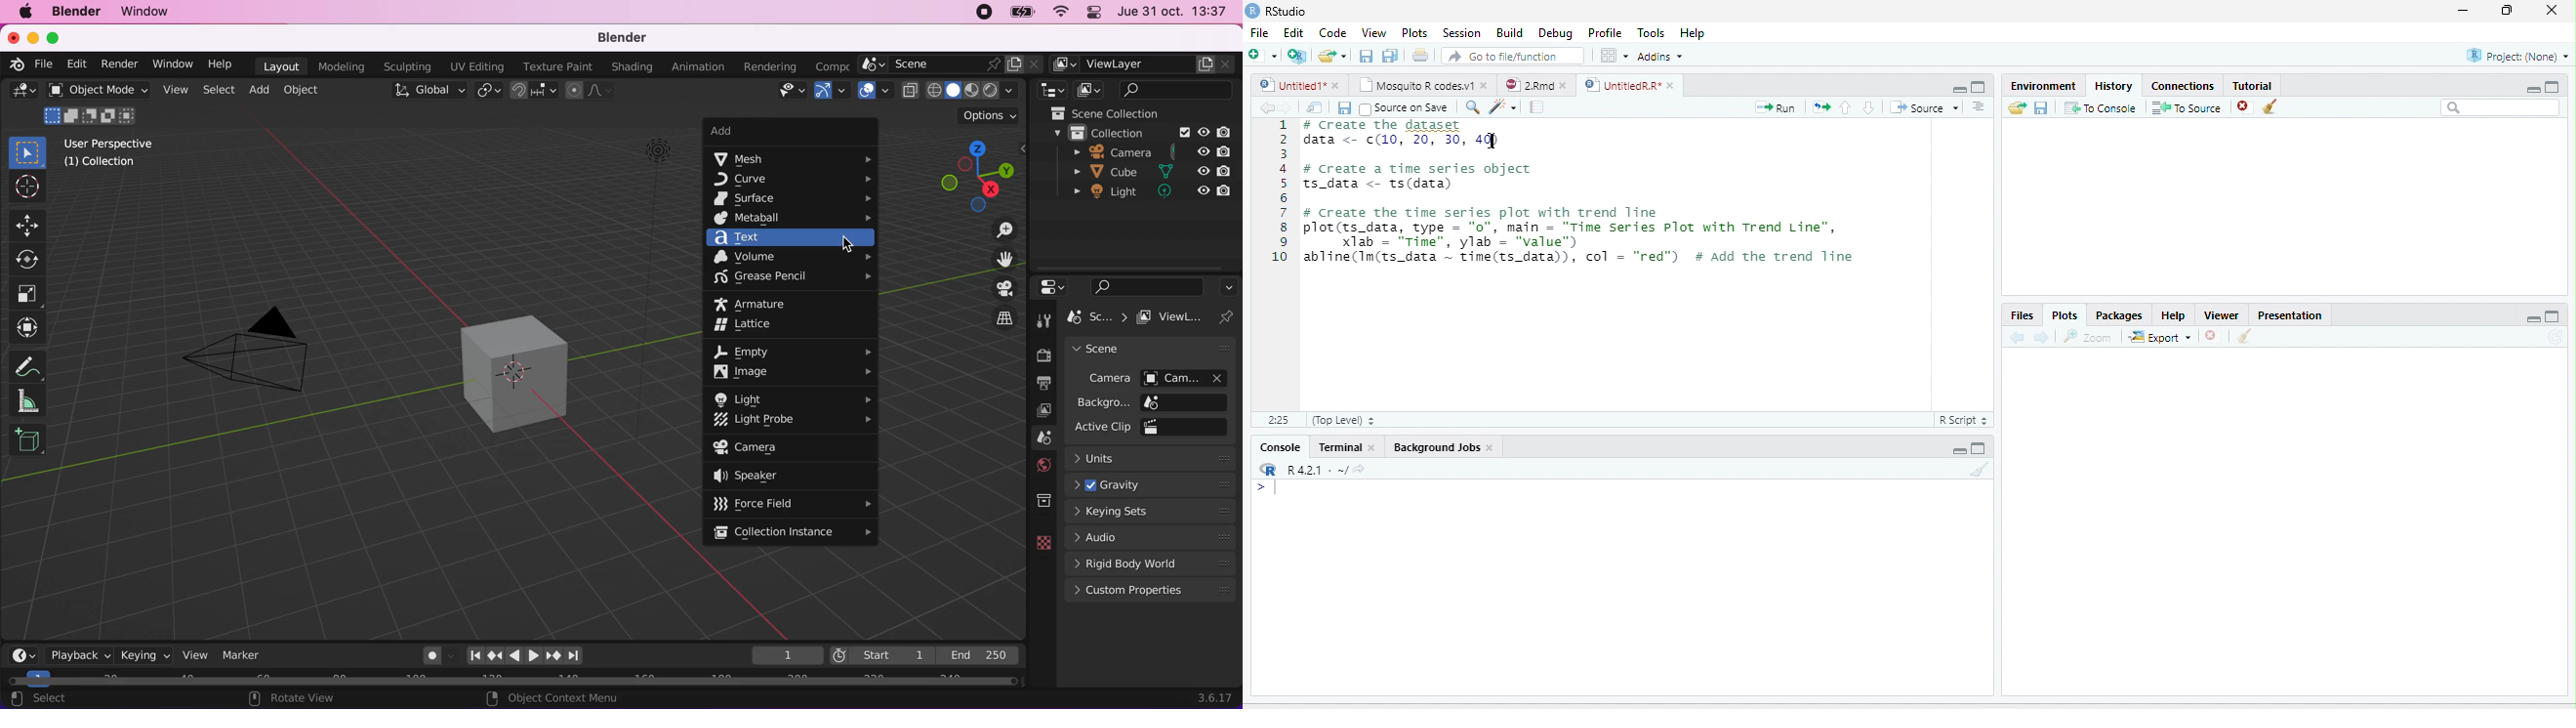  I want to click on To Console, so click(2100, 107).